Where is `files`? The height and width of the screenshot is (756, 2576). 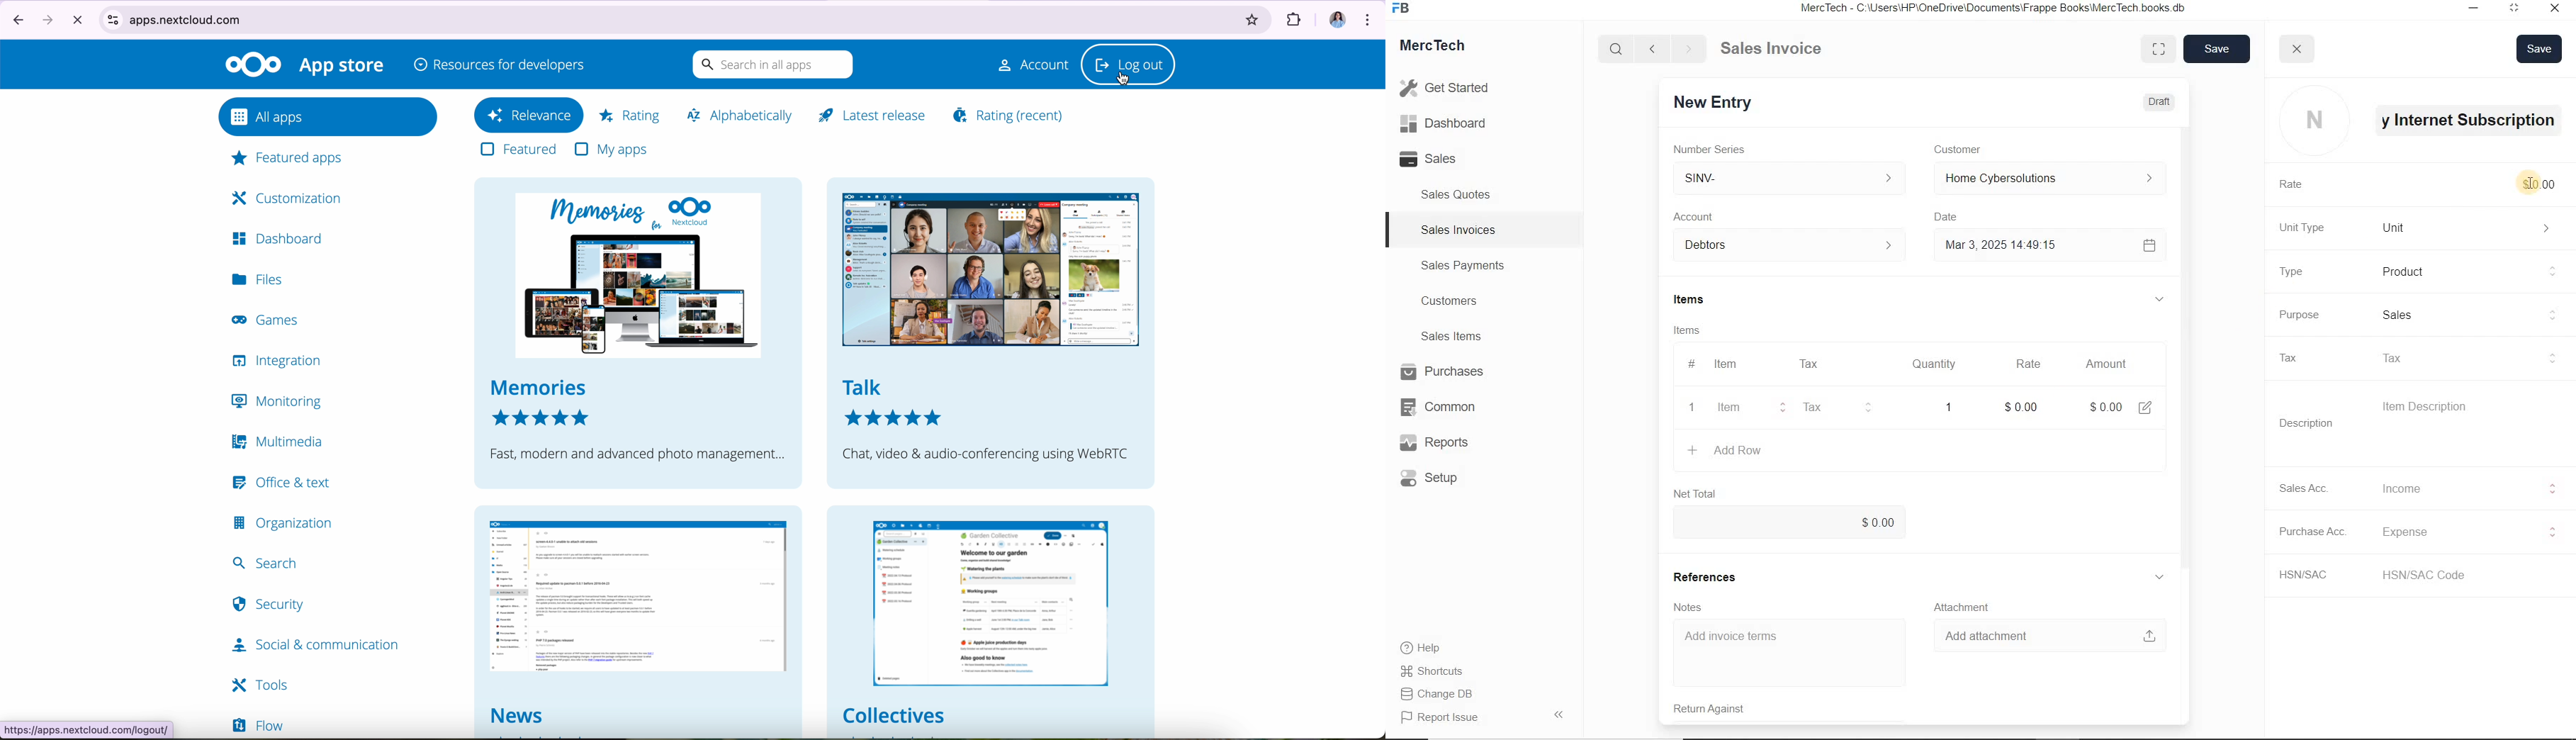
files is located at coordinates (254, 278).